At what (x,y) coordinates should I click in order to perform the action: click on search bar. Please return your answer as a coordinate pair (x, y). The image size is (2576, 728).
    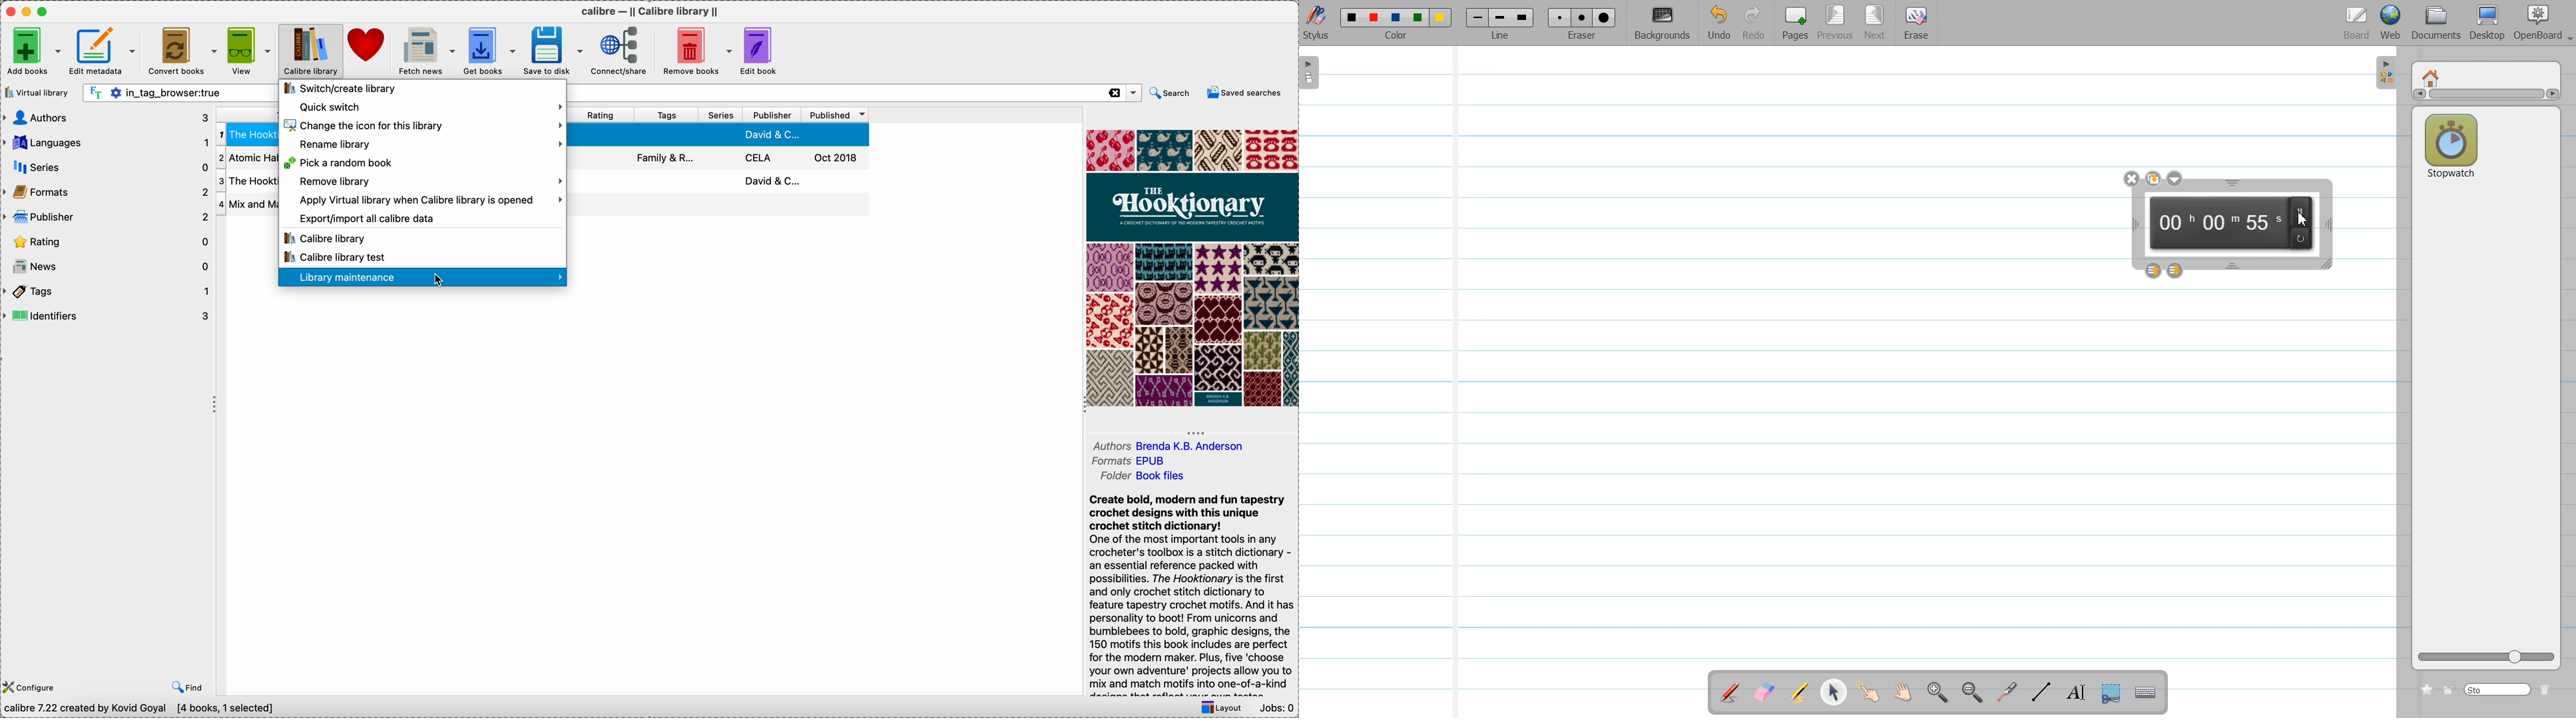
    Looking at the image, I should click on (181, 92).